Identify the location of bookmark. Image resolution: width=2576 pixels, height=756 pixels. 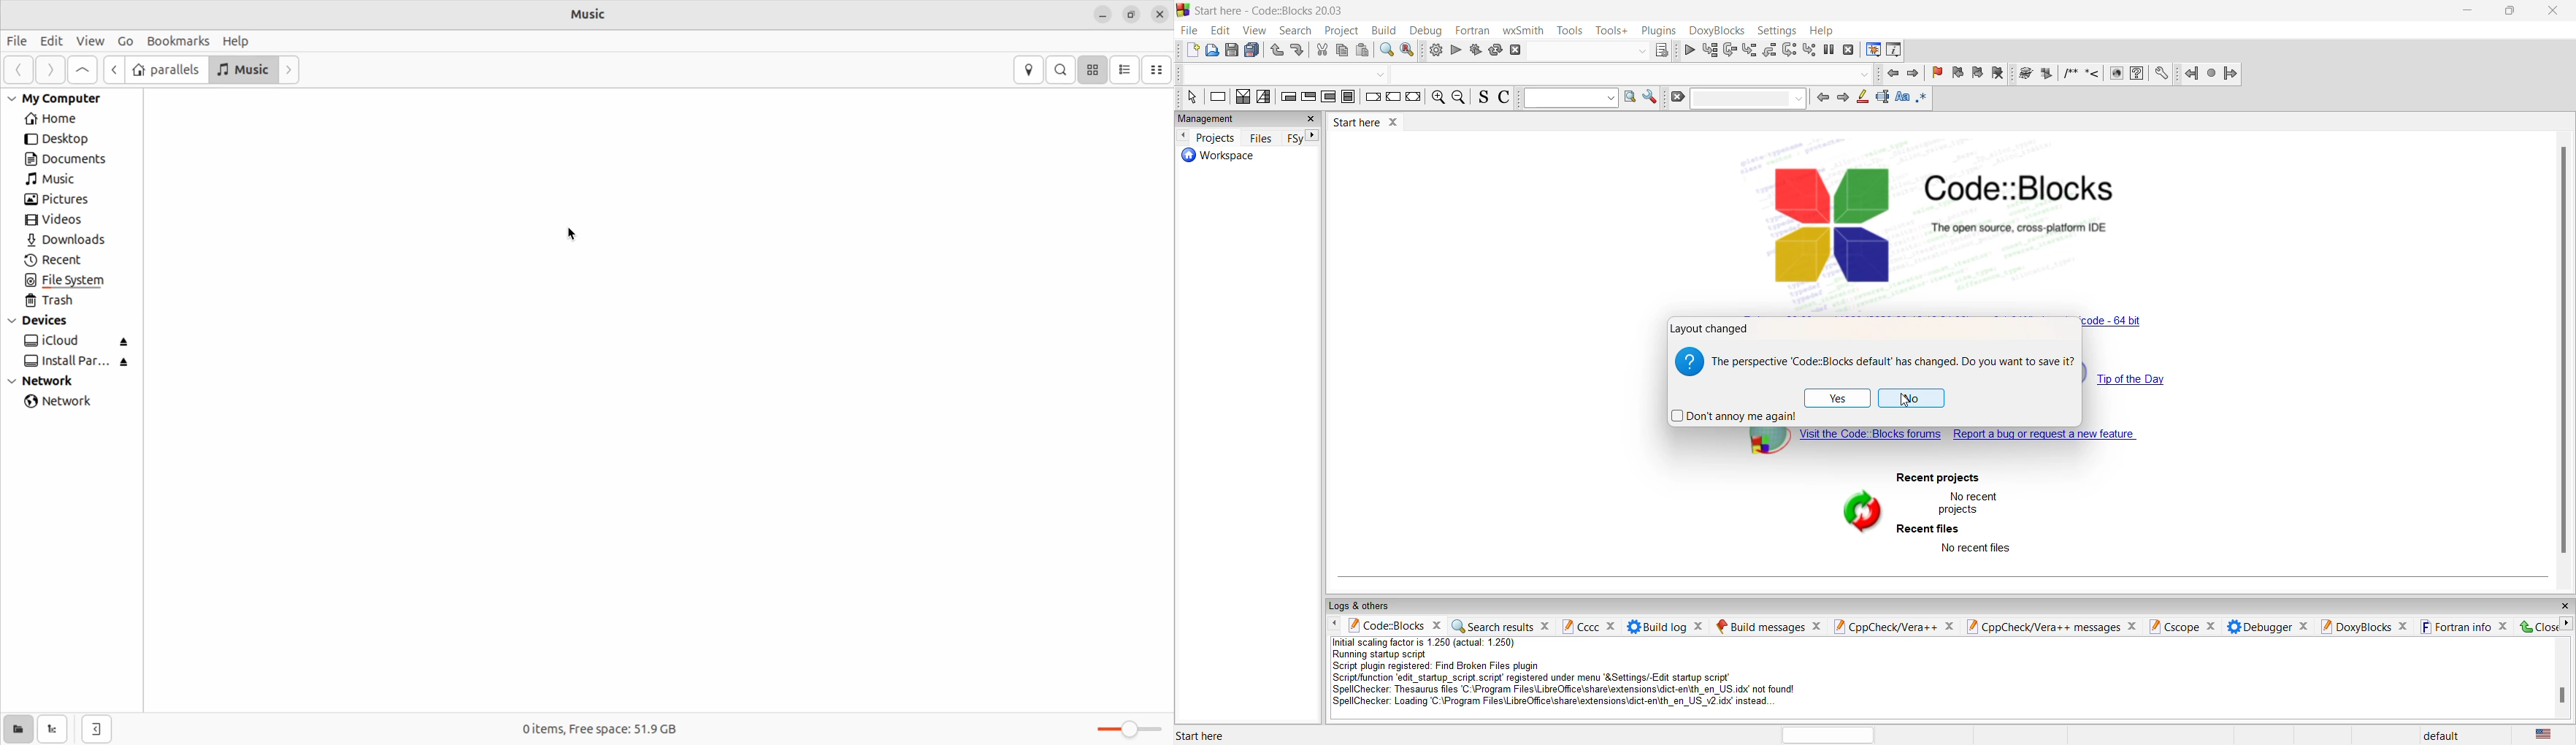
(1936, 72).